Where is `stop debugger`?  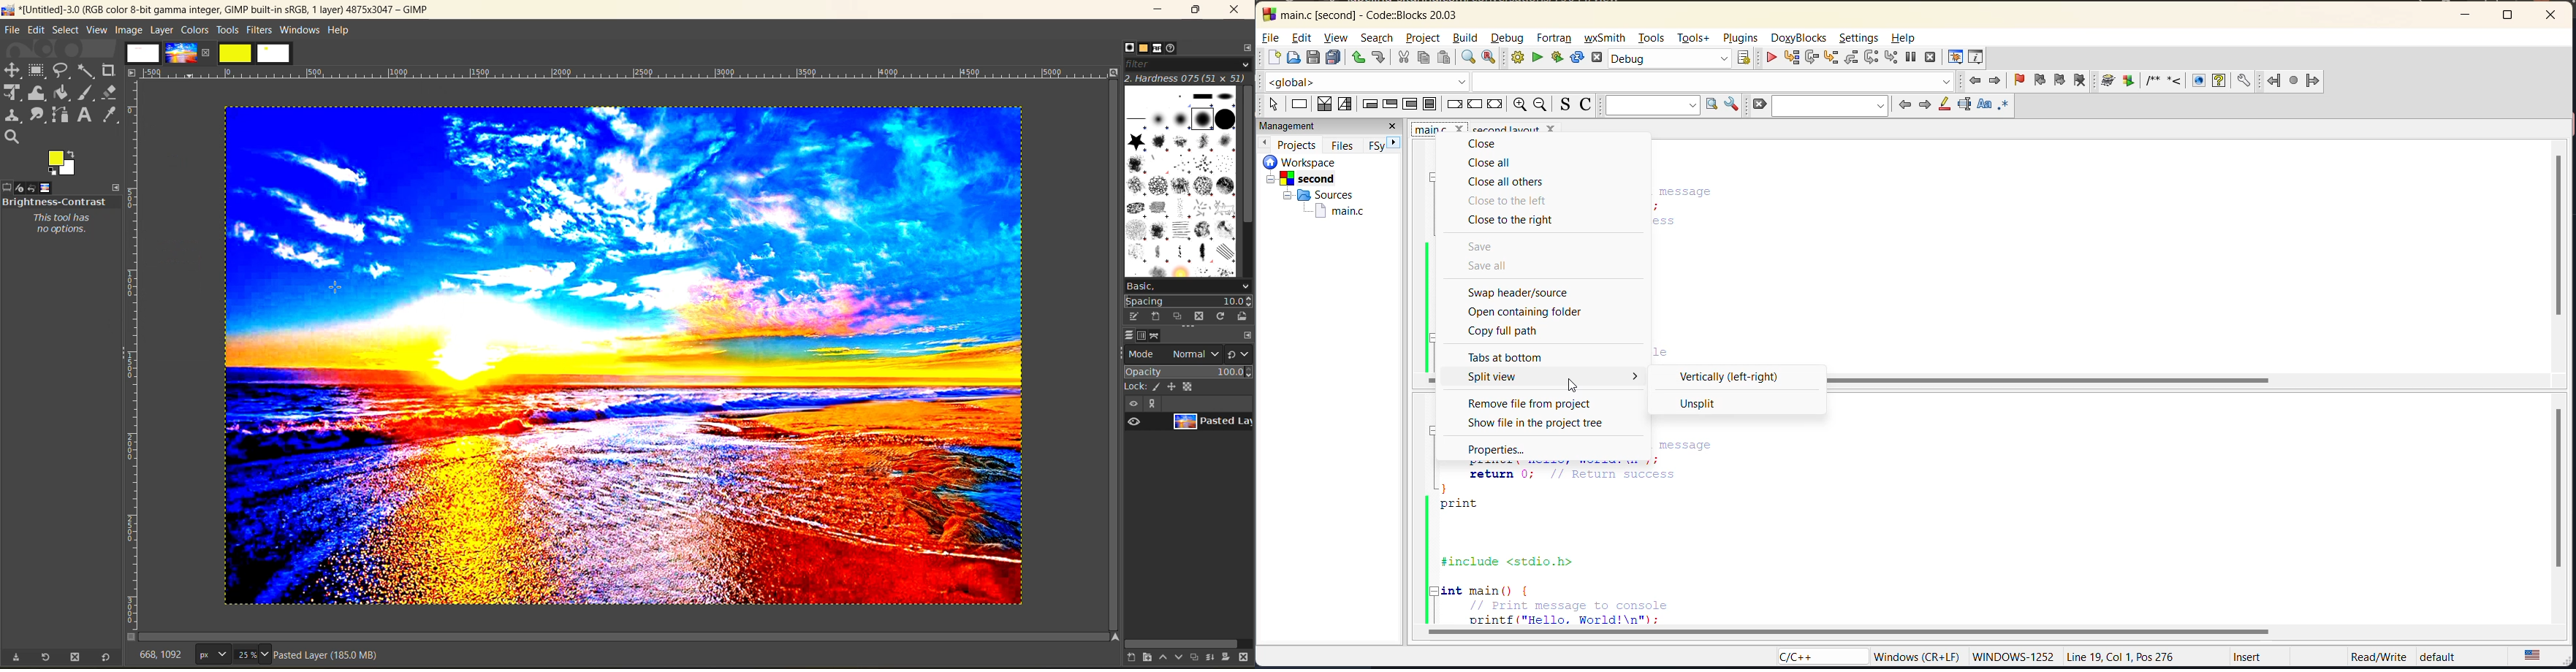
stop debugger is located at coordinates (1931, 59).